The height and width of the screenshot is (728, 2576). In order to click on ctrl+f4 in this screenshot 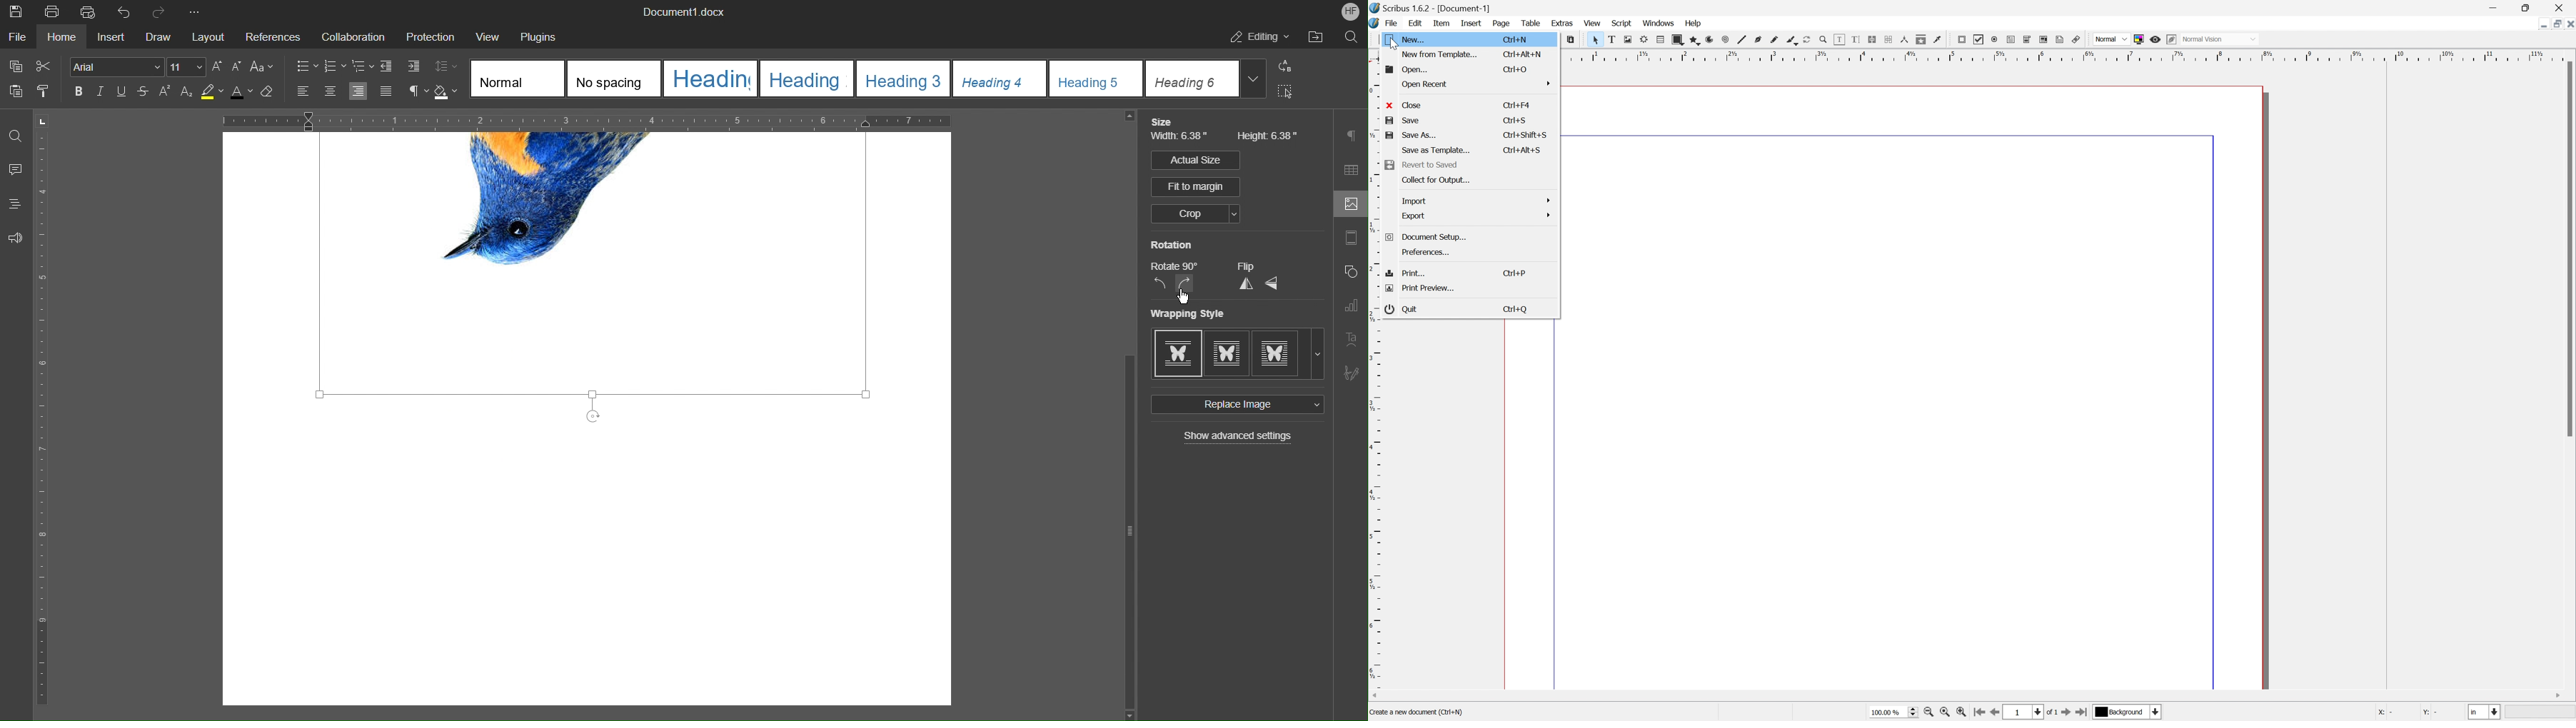, I will do `click(1517, 104)`.